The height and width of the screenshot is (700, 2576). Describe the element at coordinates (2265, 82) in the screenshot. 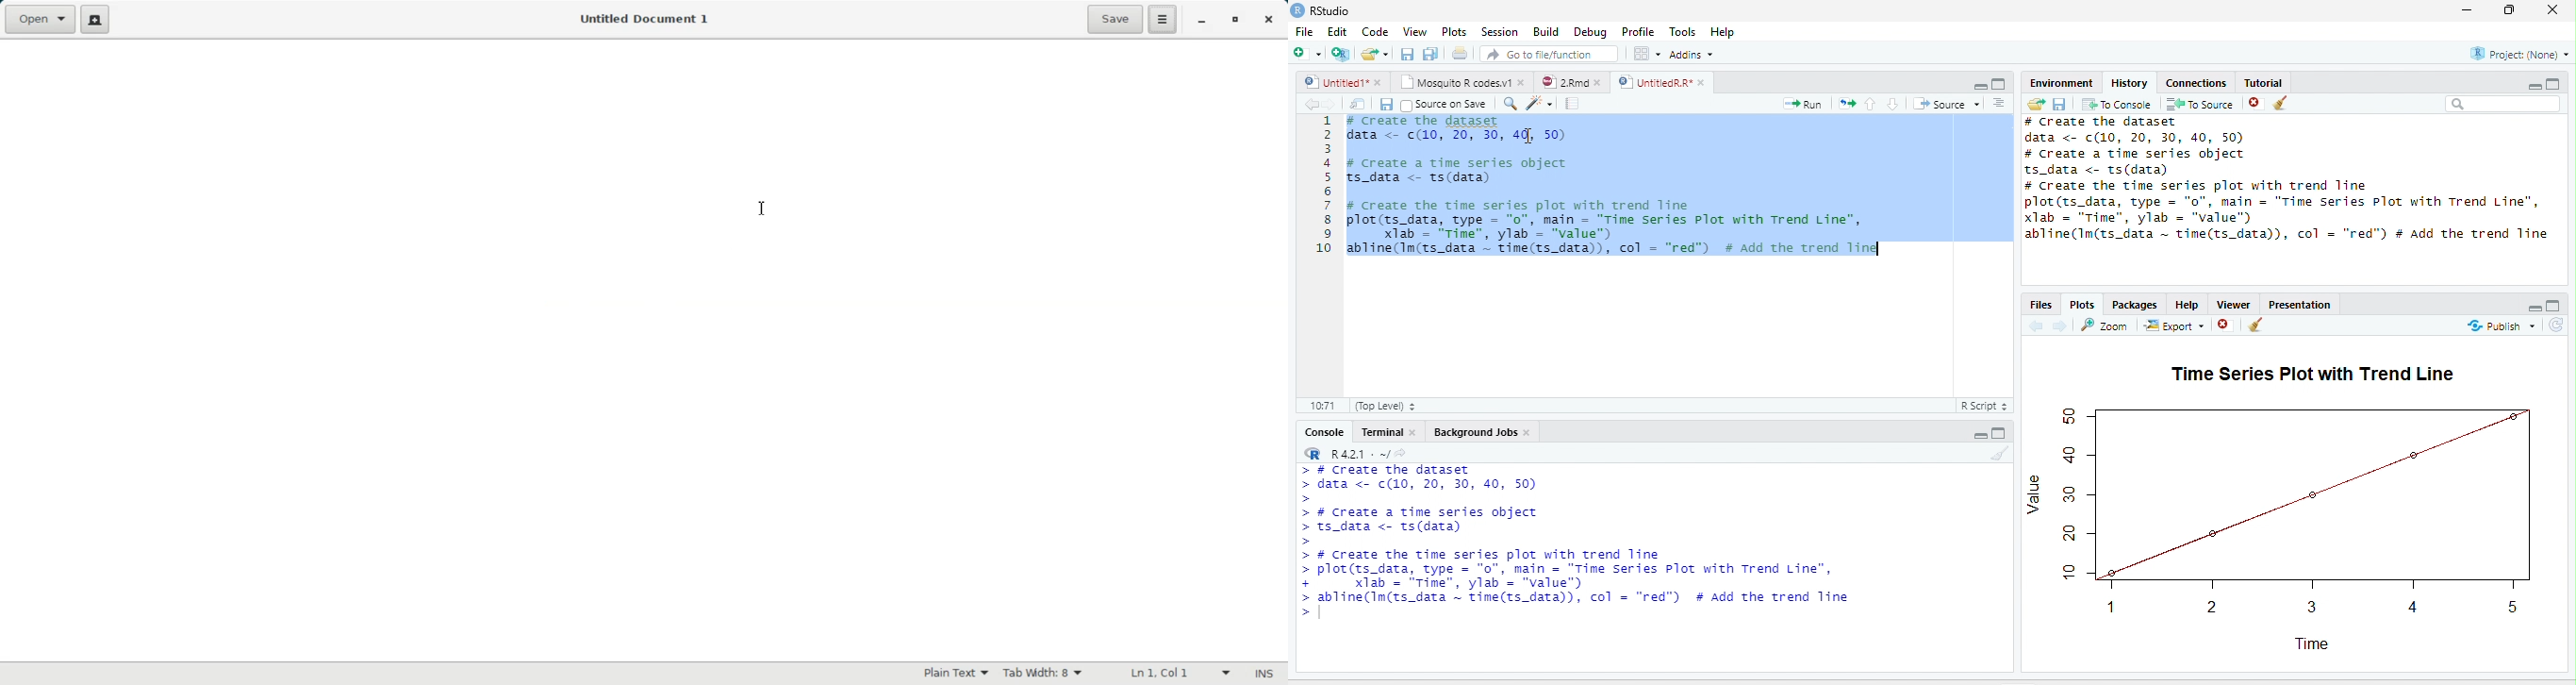

I see `Tutorial` at that location.